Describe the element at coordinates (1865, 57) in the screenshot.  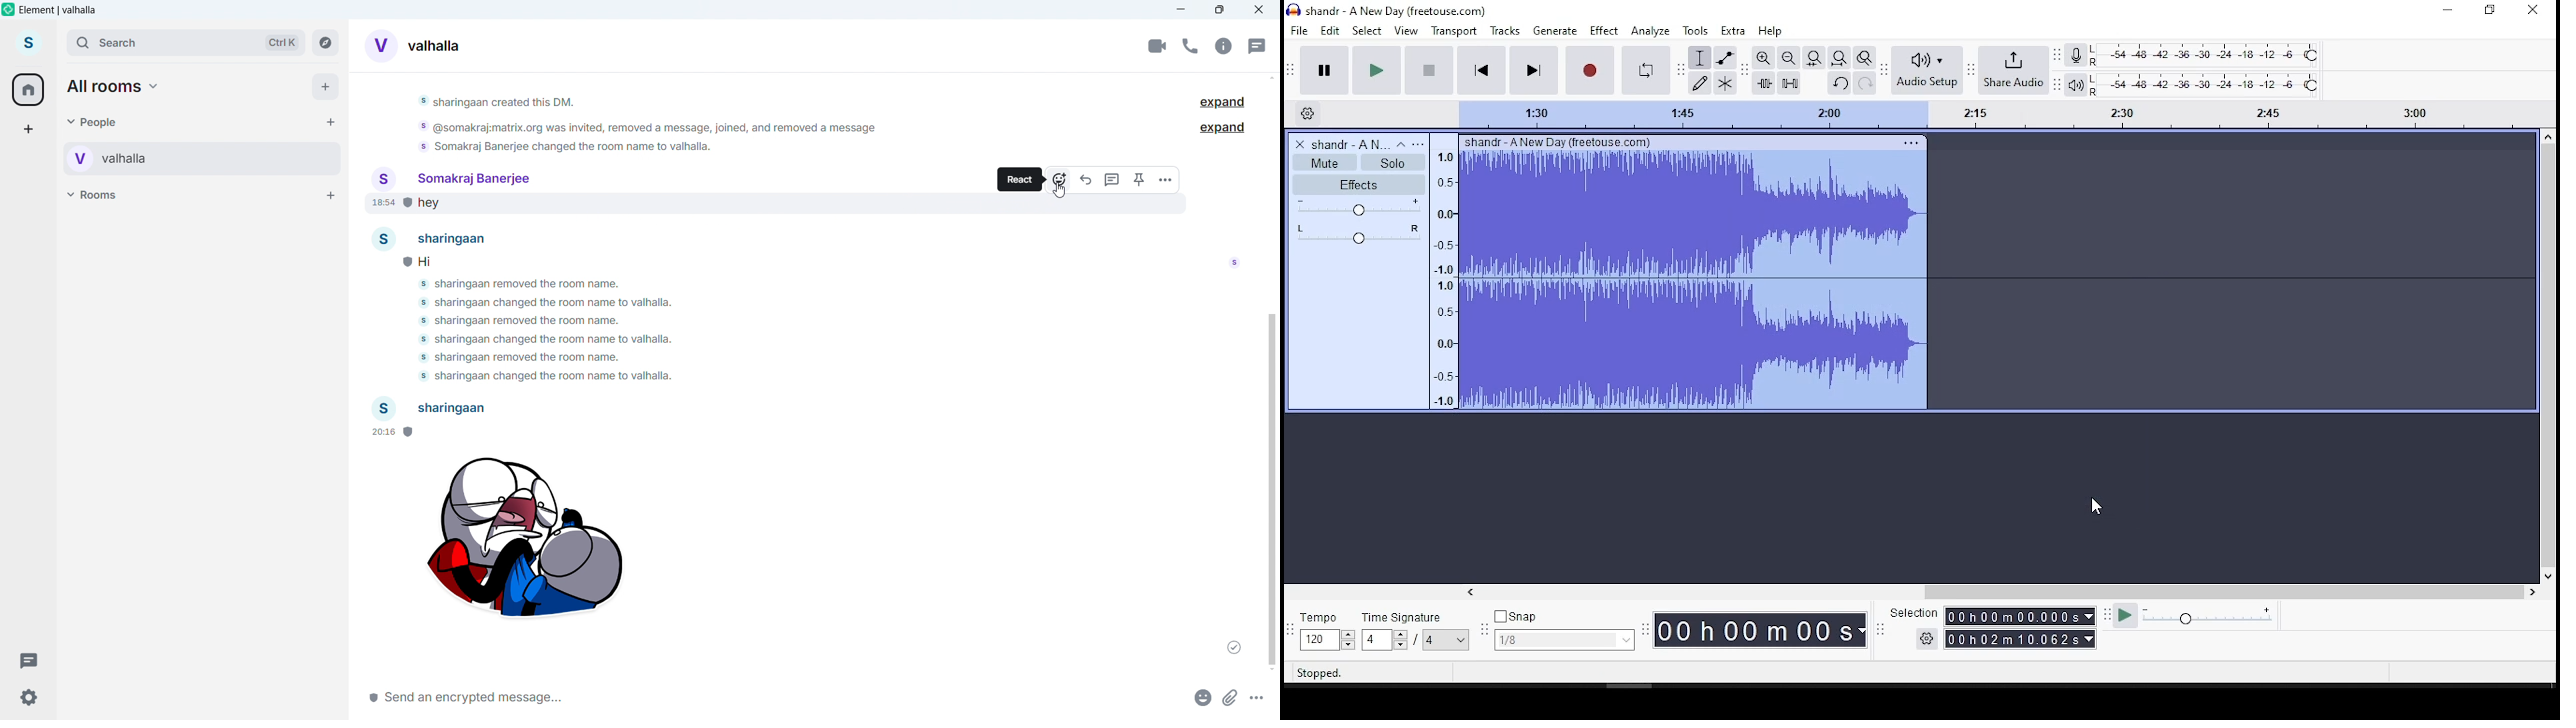
I see `zoom toggle` at that location.